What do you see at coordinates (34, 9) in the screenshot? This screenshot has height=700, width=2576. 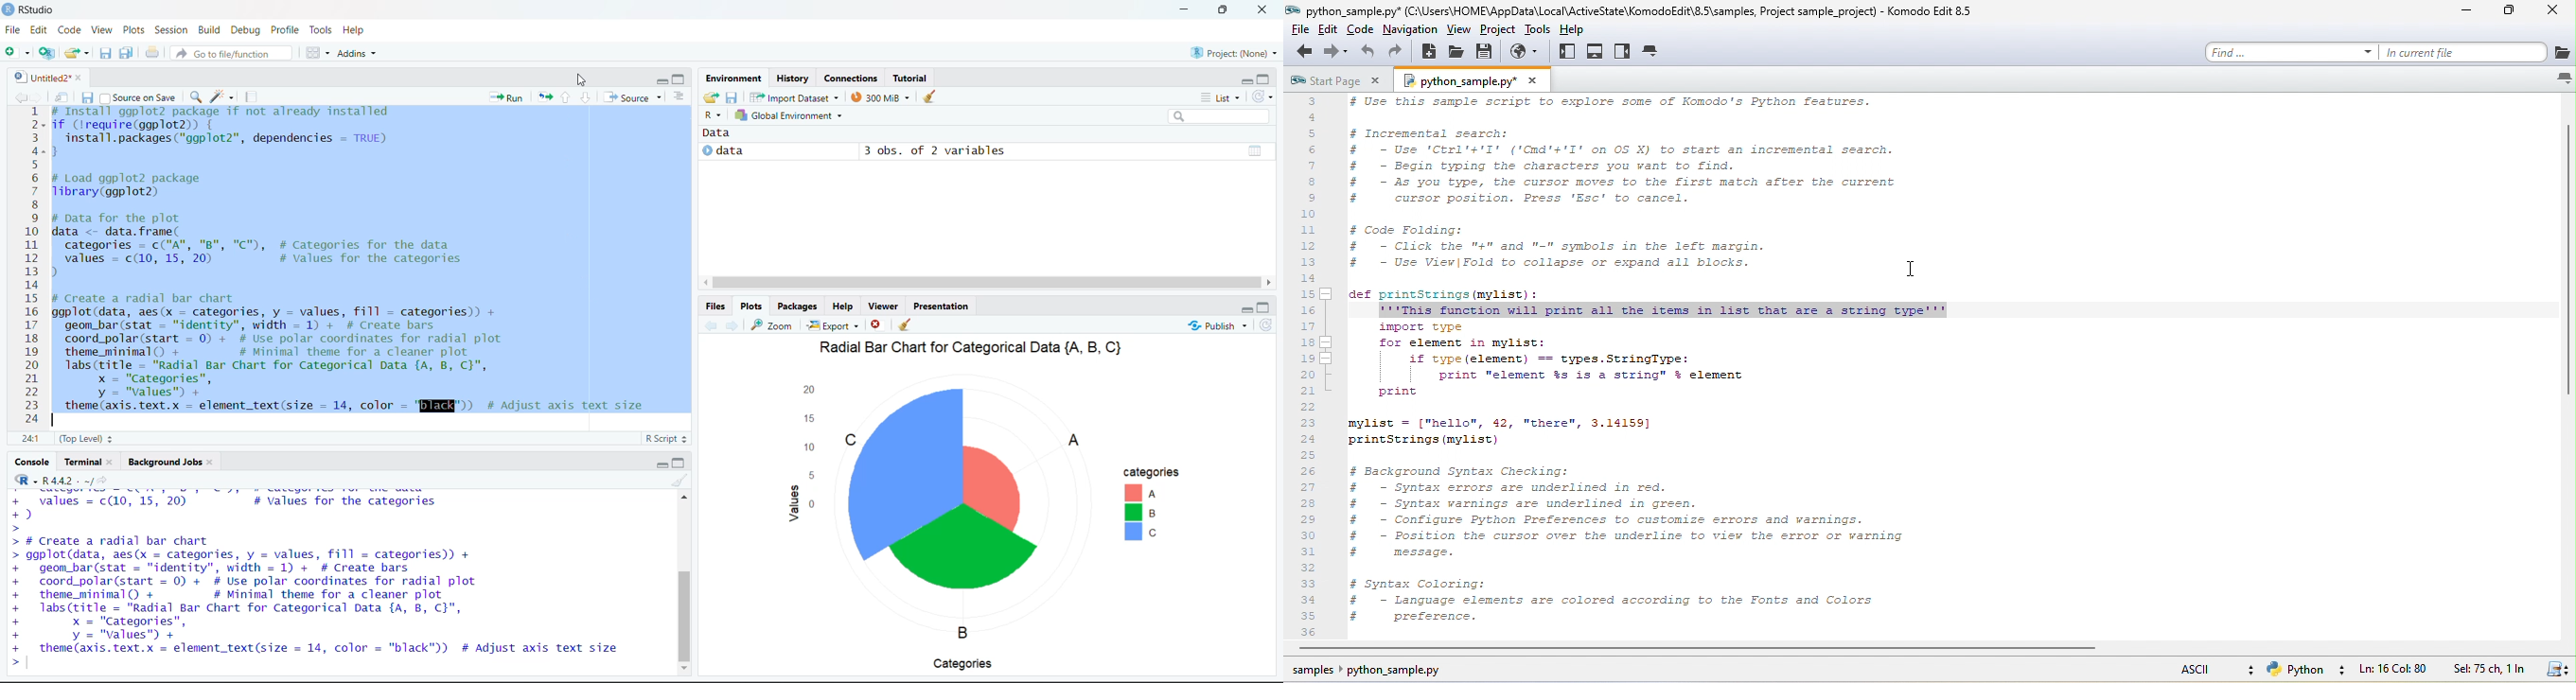 I see `RStudio` at bounding box center [34, 9].